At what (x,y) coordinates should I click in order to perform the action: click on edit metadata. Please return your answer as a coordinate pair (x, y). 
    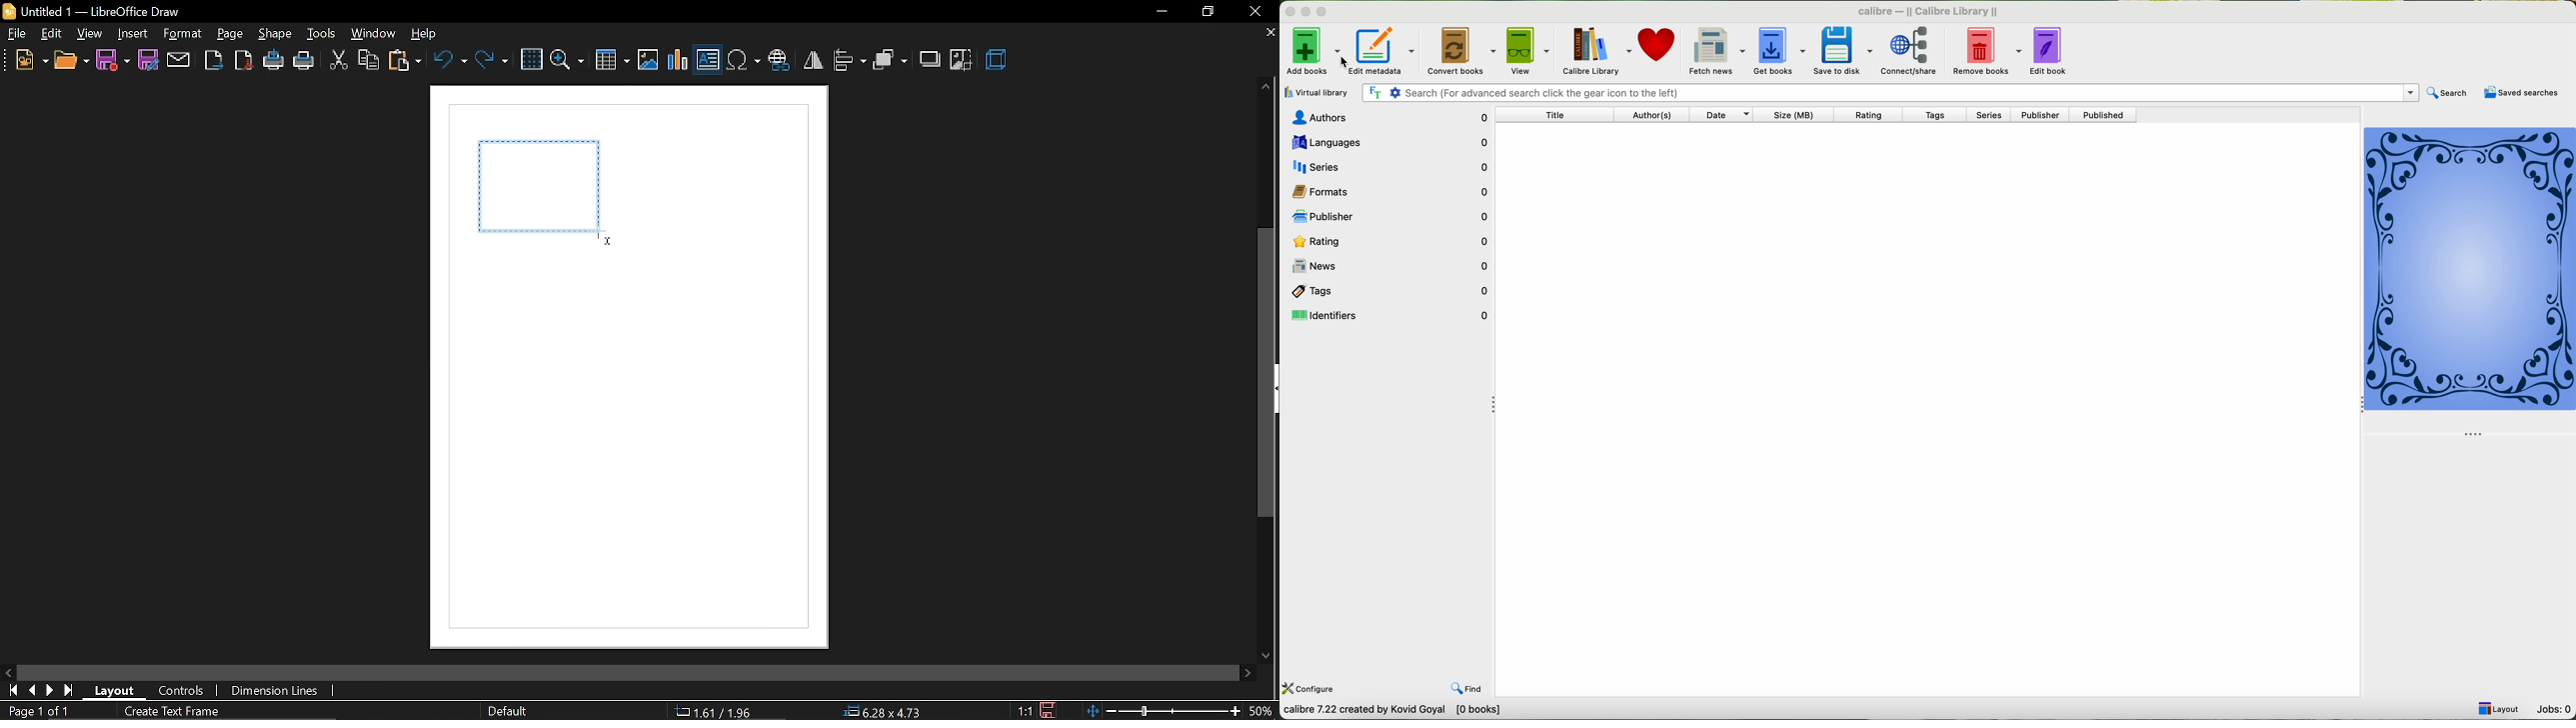
    Looking at the image, I should click on (1382, 49).